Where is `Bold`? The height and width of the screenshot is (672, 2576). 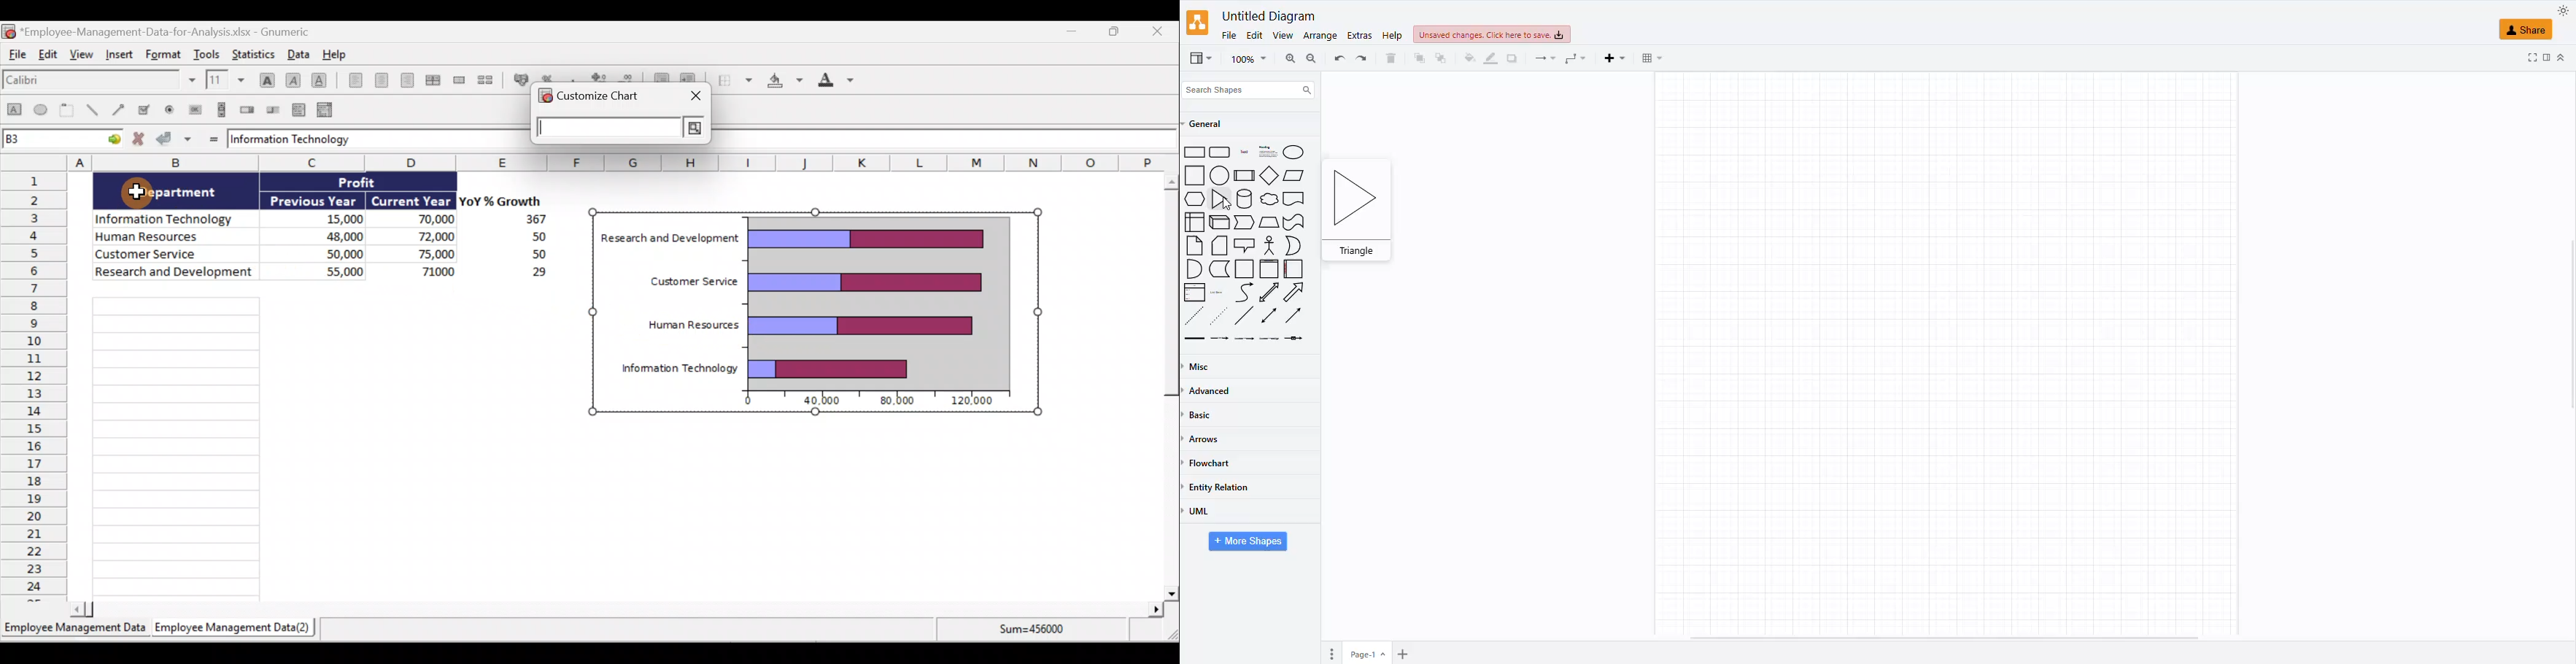 Bold is located at coordinates (266, 79).